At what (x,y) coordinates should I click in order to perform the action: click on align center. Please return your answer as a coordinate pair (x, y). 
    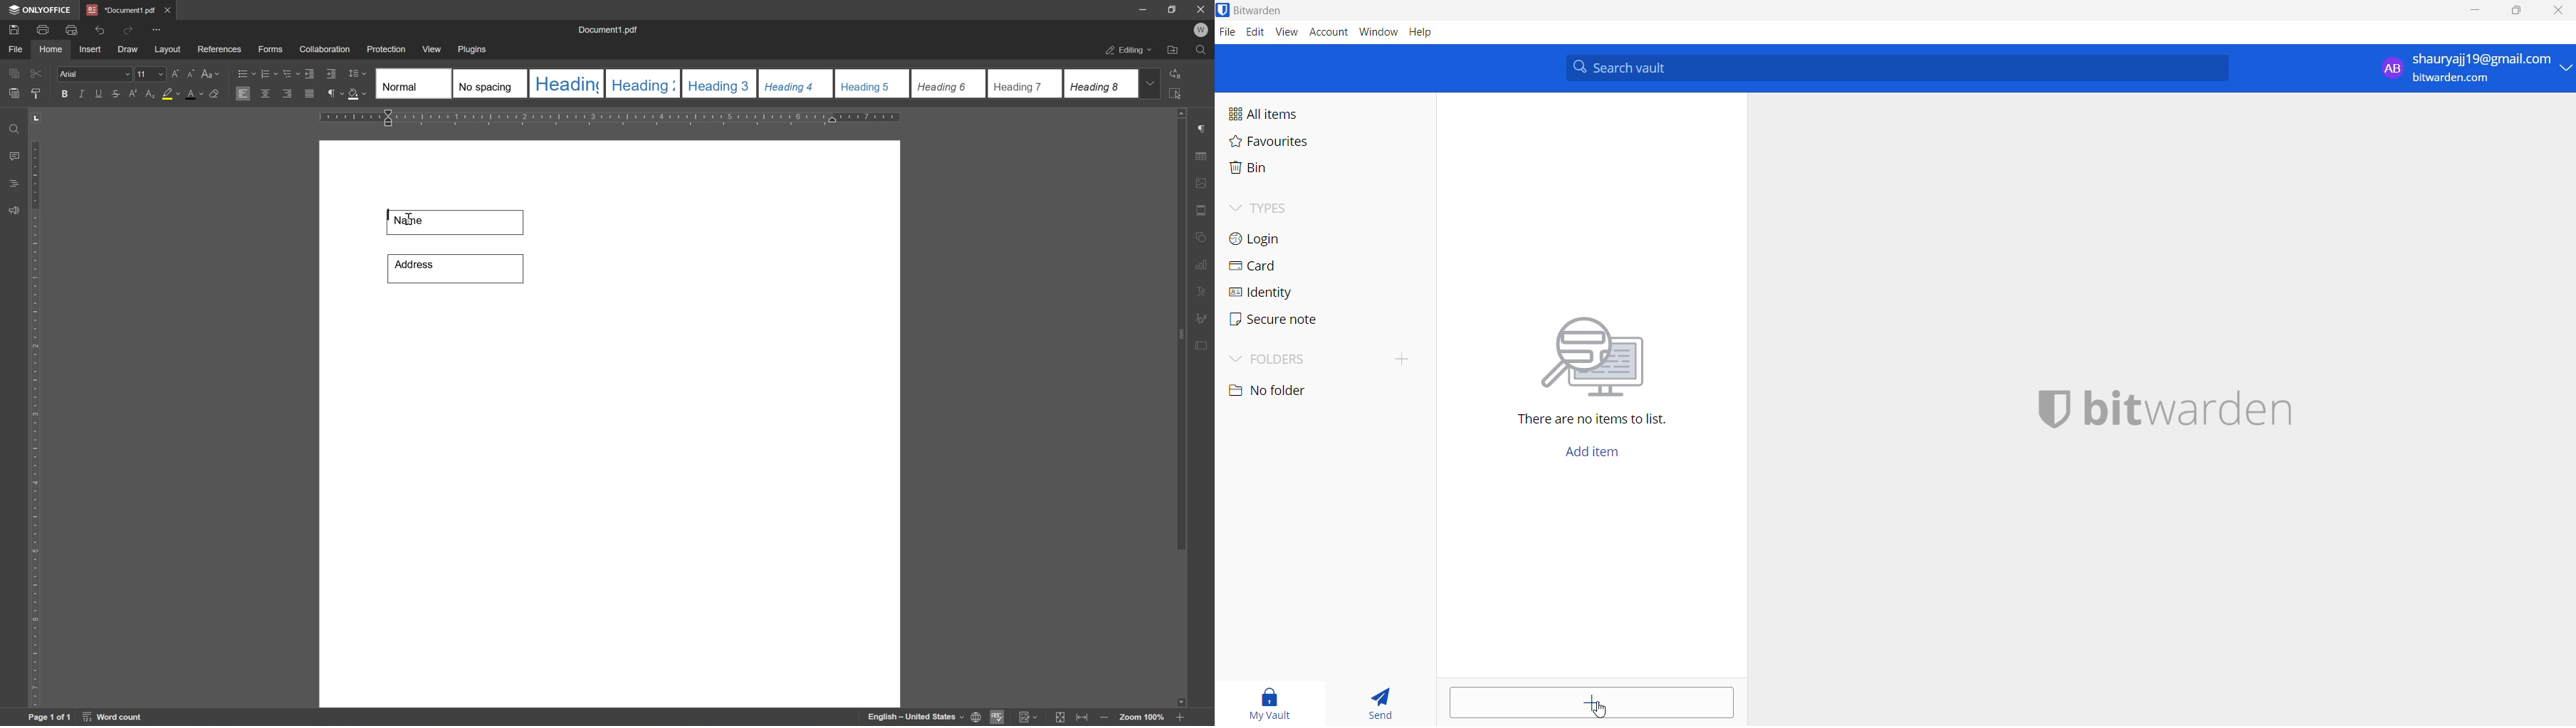
    Looking at the image, I should click on (264, 93).